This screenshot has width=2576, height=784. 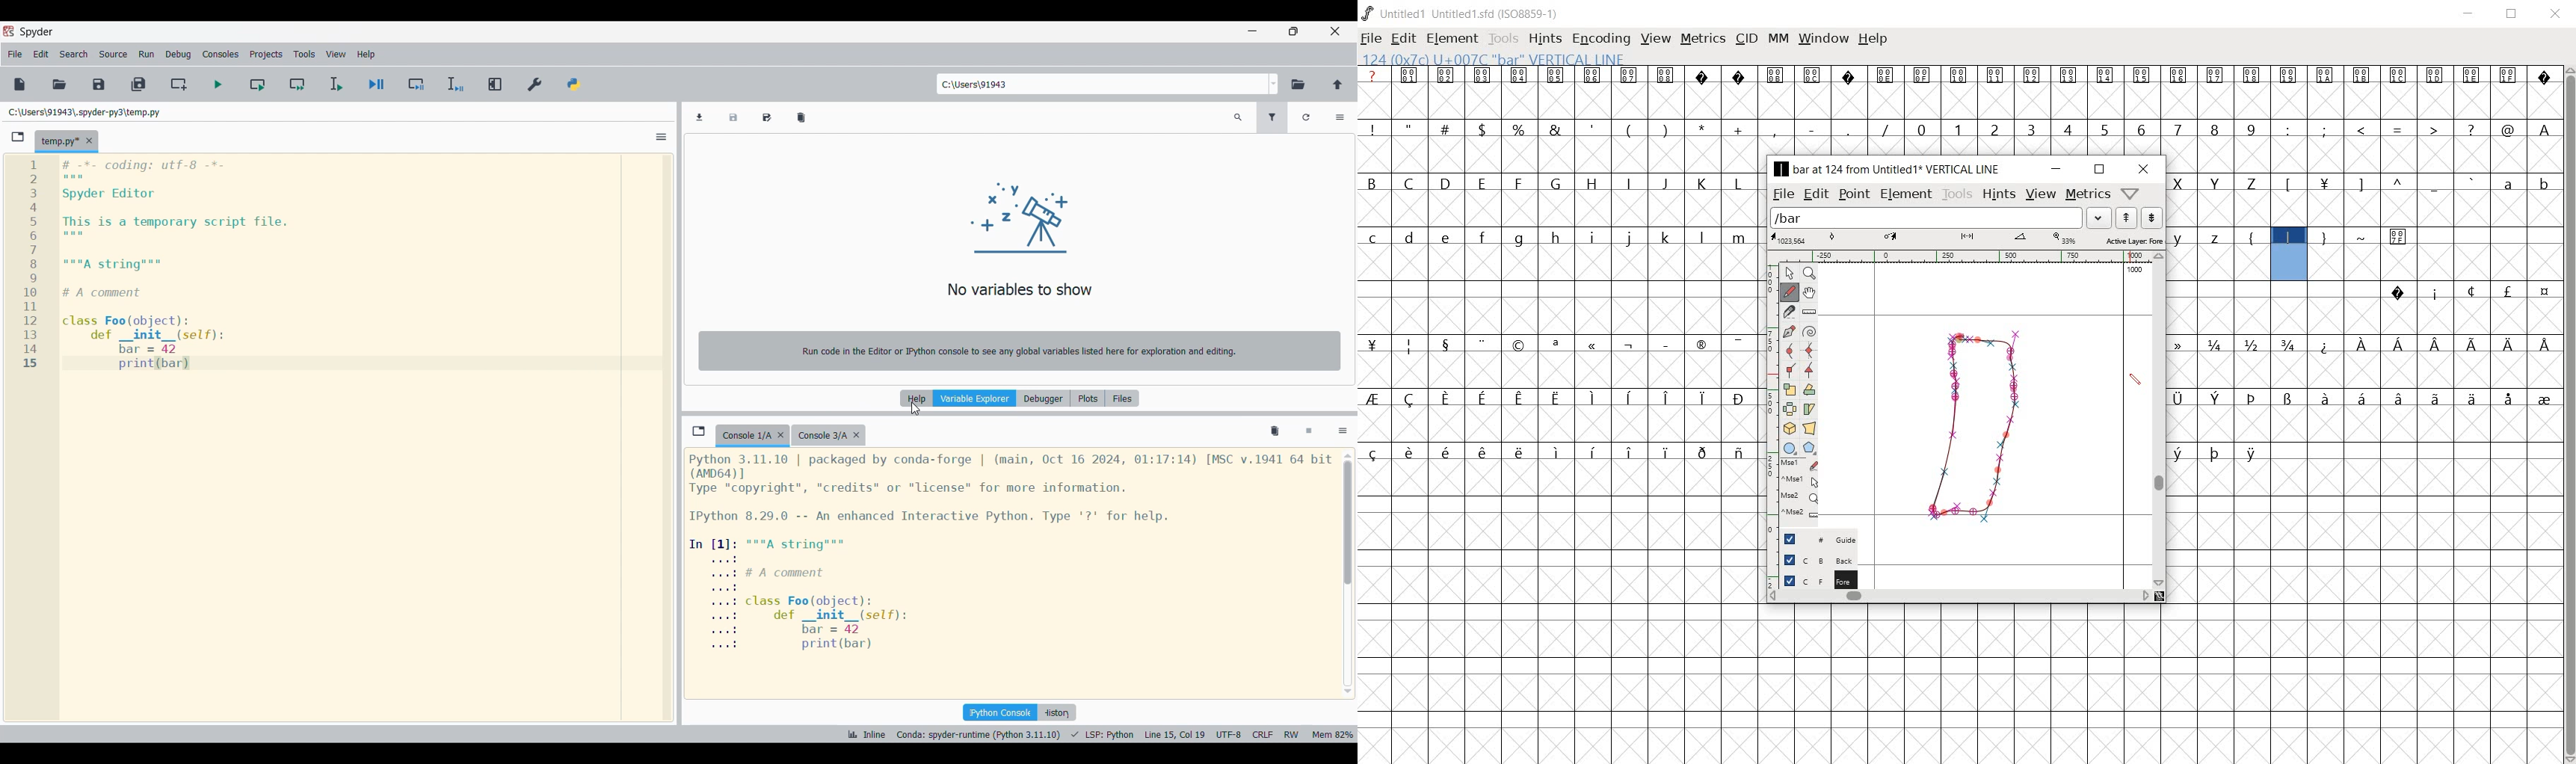 I want to click on Details of current console, so click(x=1011, y=552).